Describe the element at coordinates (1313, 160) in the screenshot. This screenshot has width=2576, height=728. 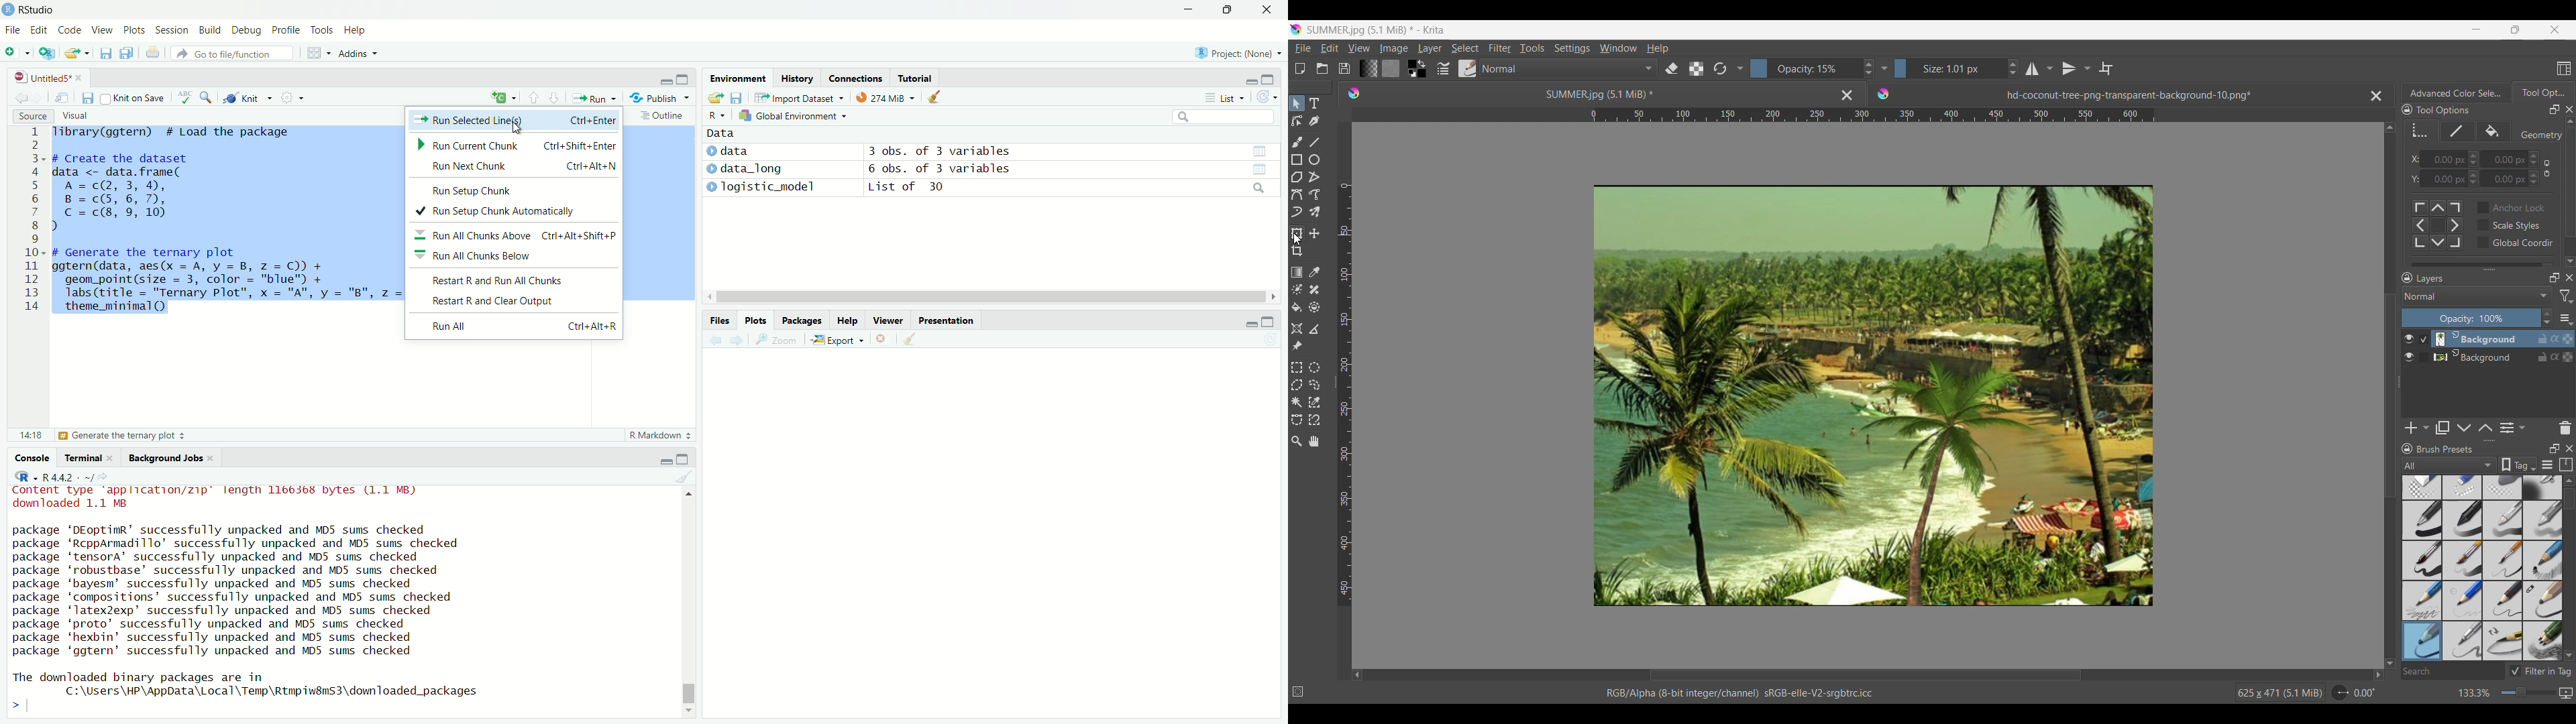
I see `Ellipse tool` at that location.